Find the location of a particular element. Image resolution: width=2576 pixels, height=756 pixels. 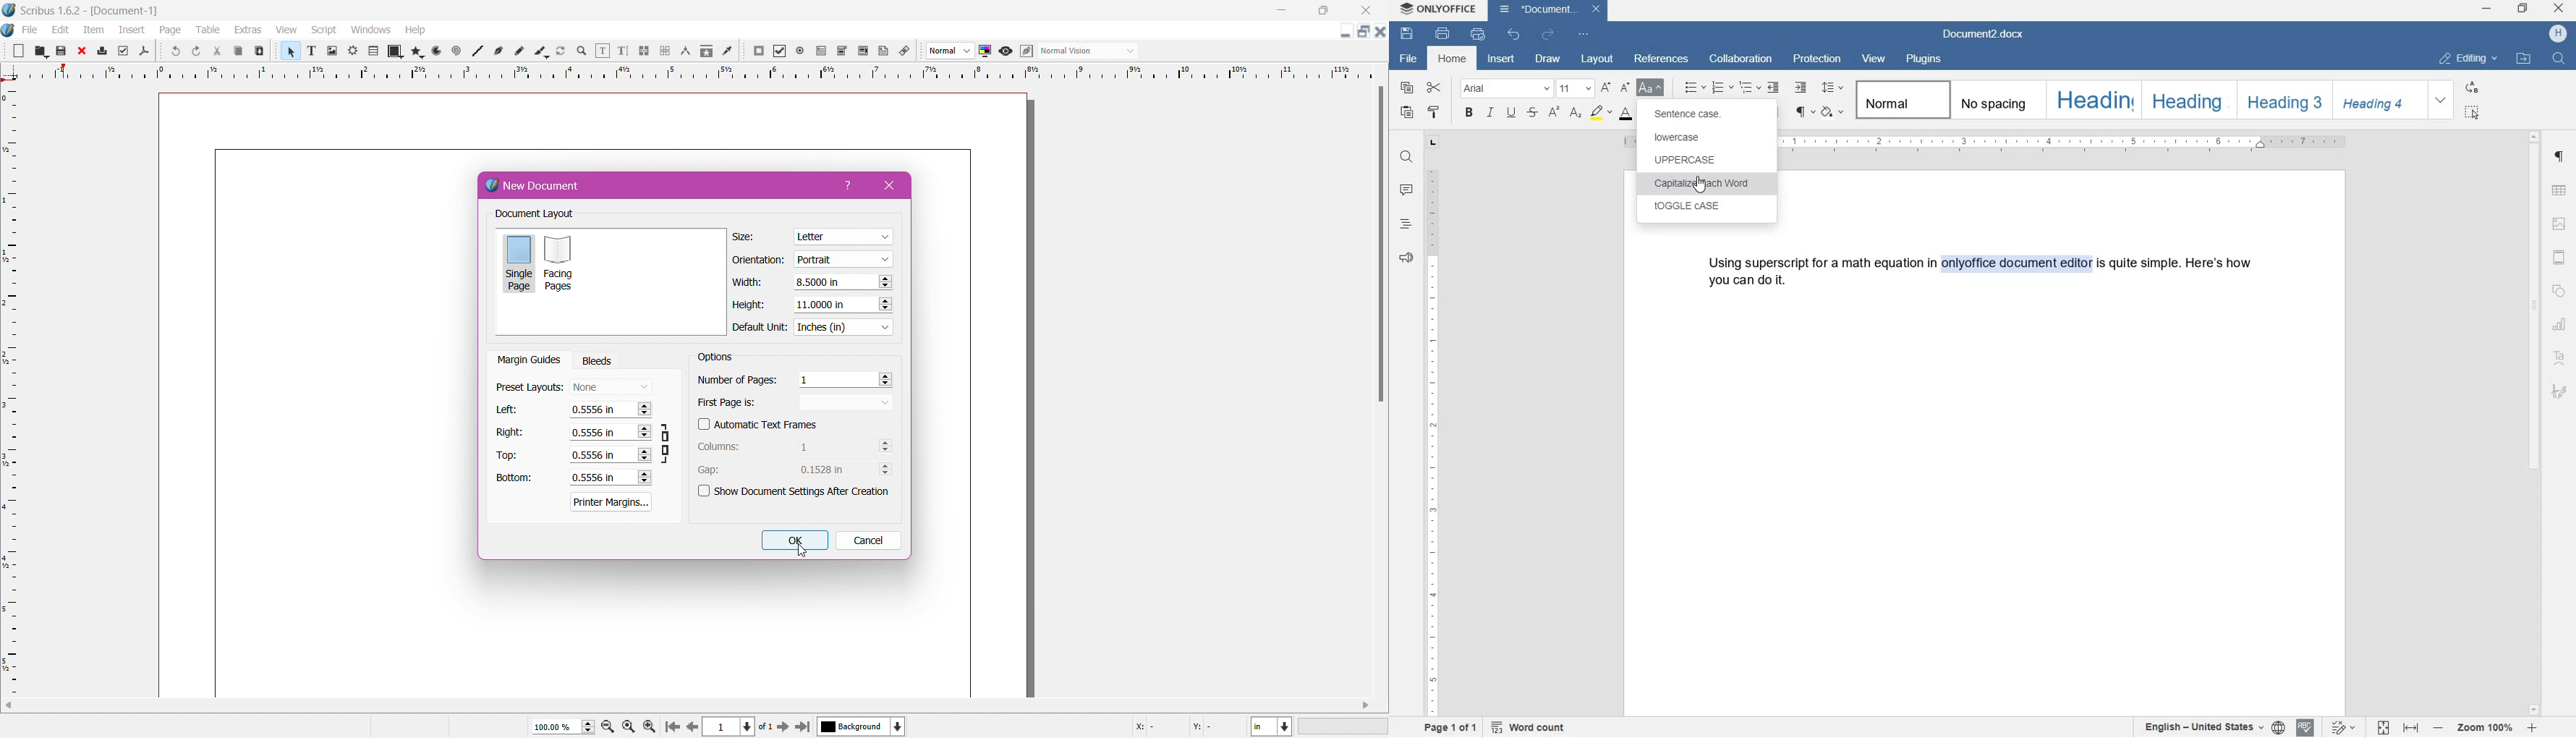

non printing characters is located at coordinates (1804, 113).